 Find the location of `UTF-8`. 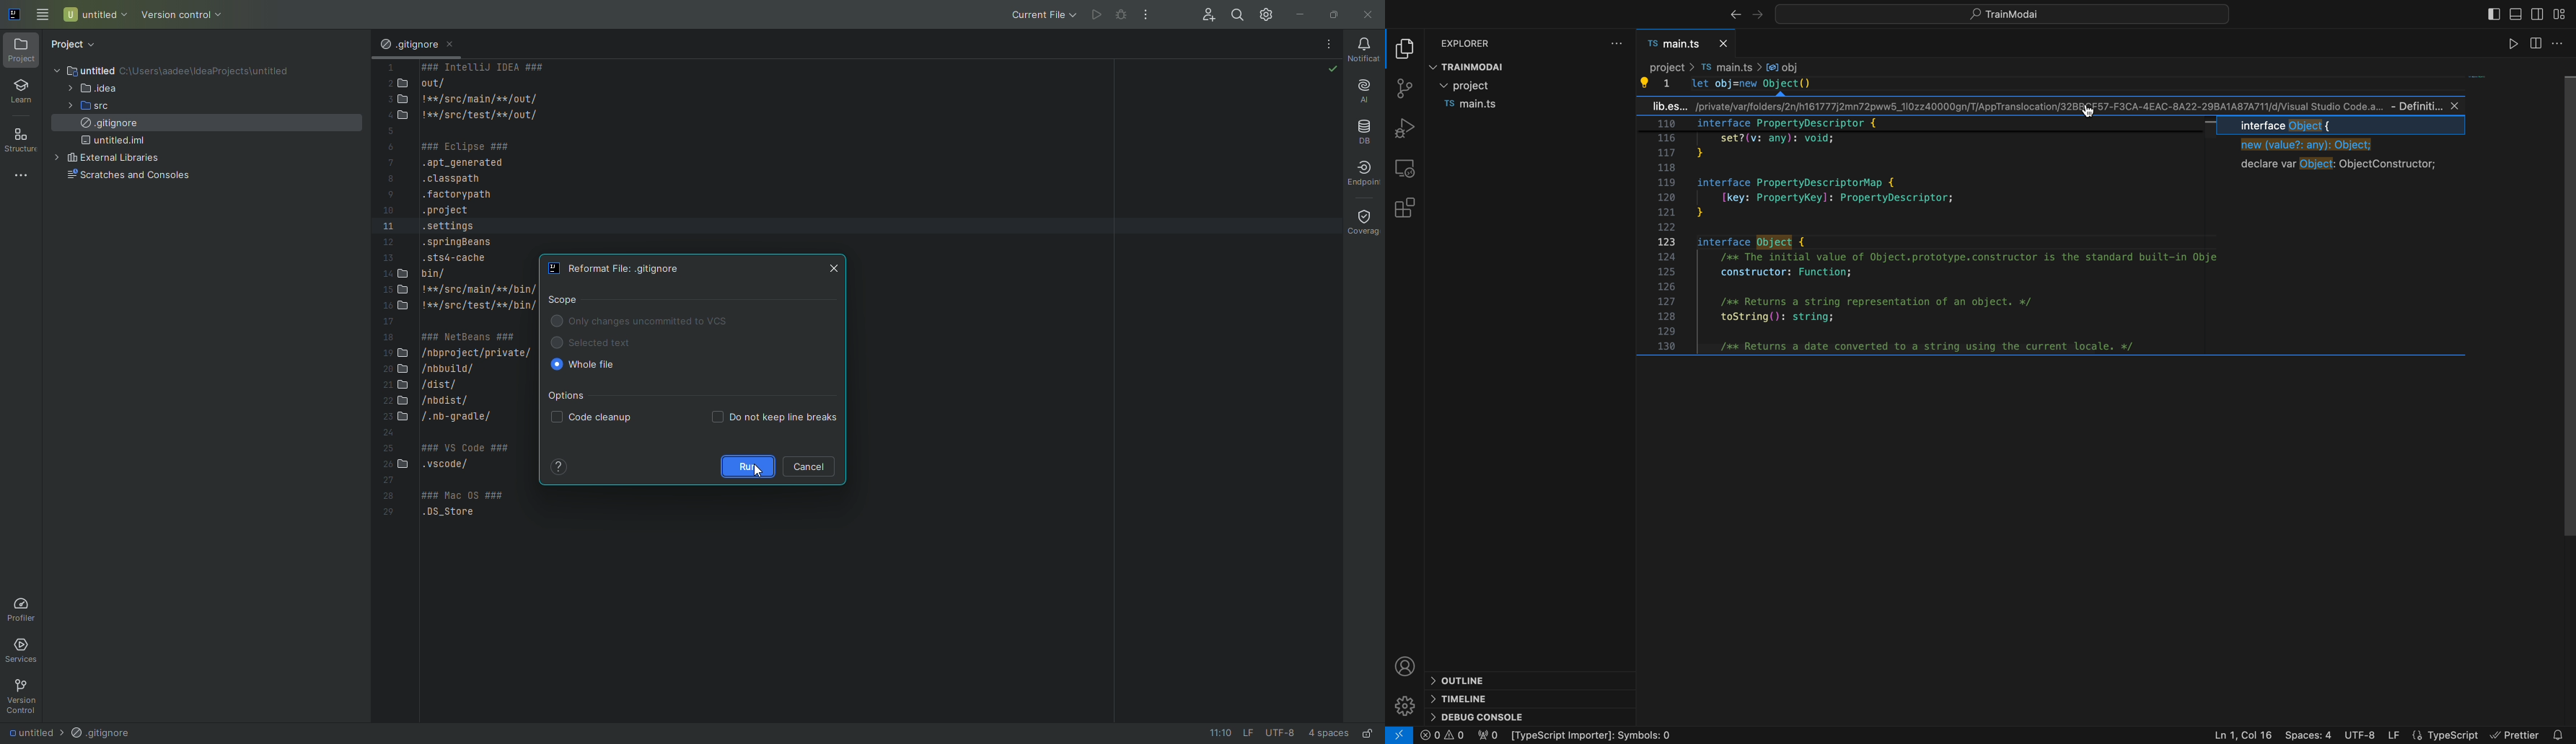

UTF-8 is located at coordinates (2360, 734).